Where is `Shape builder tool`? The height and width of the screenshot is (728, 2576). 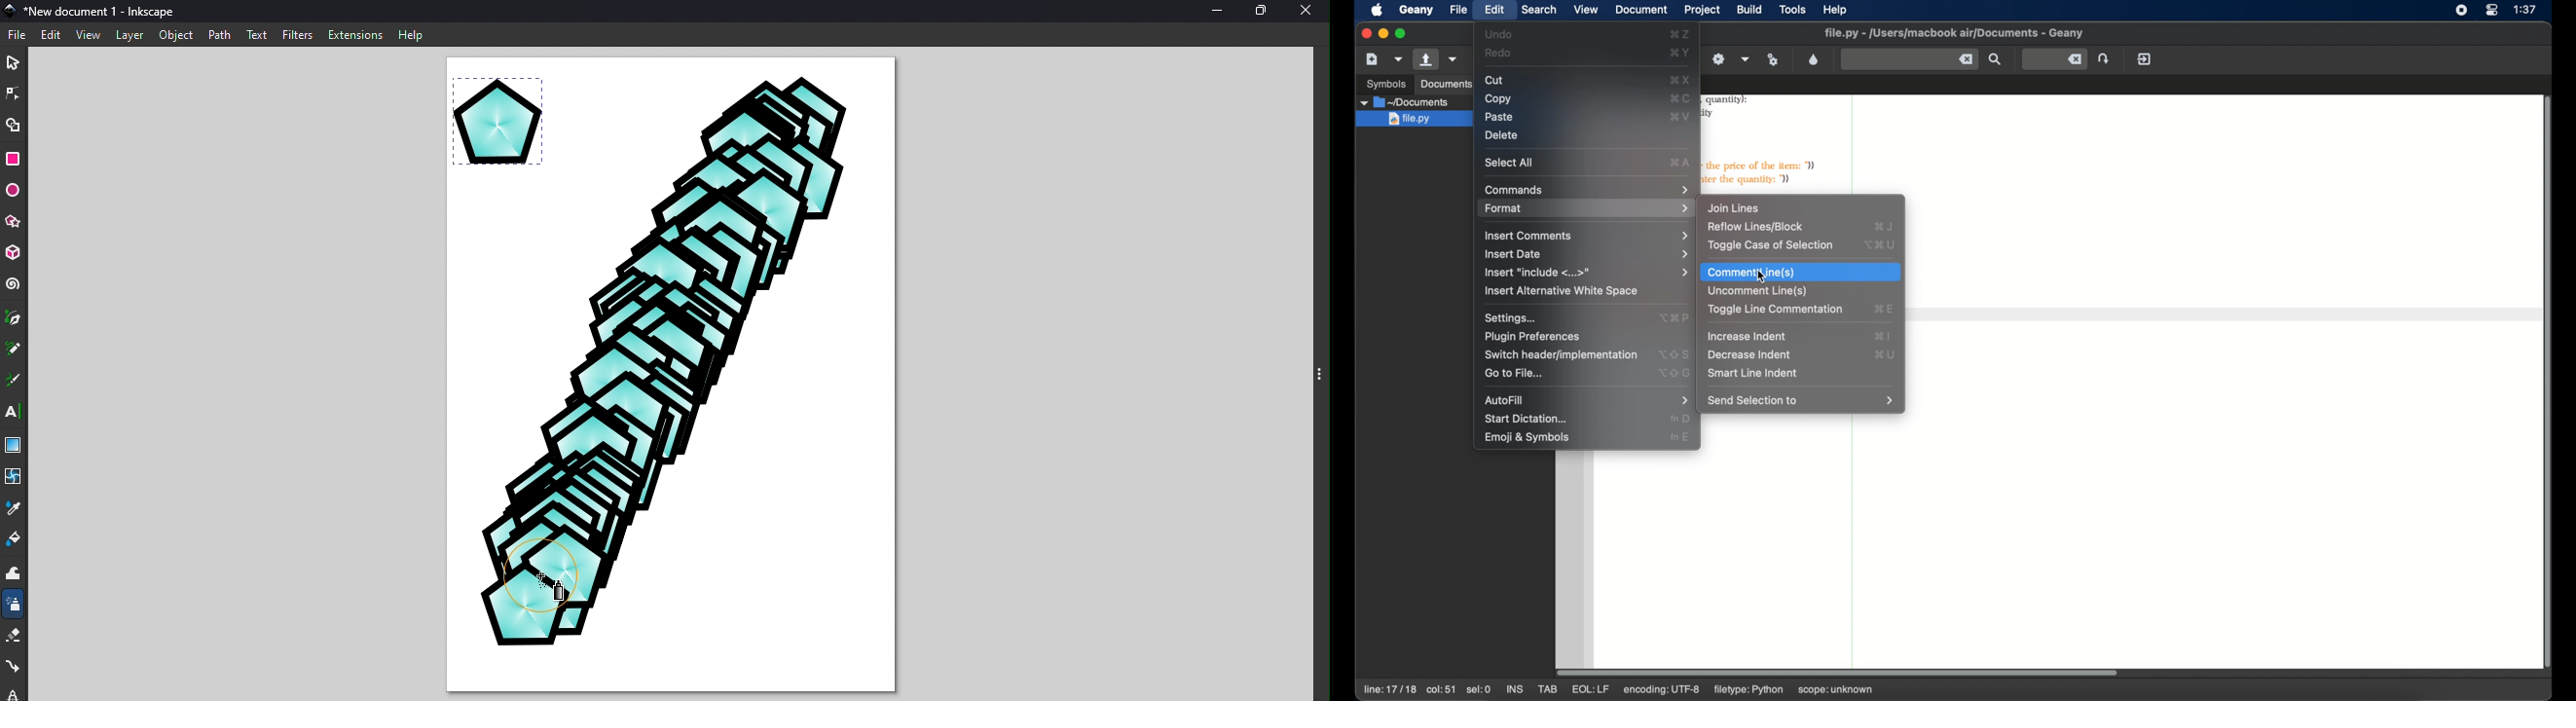 Shape builder tool is located at coordinates (13, 126).